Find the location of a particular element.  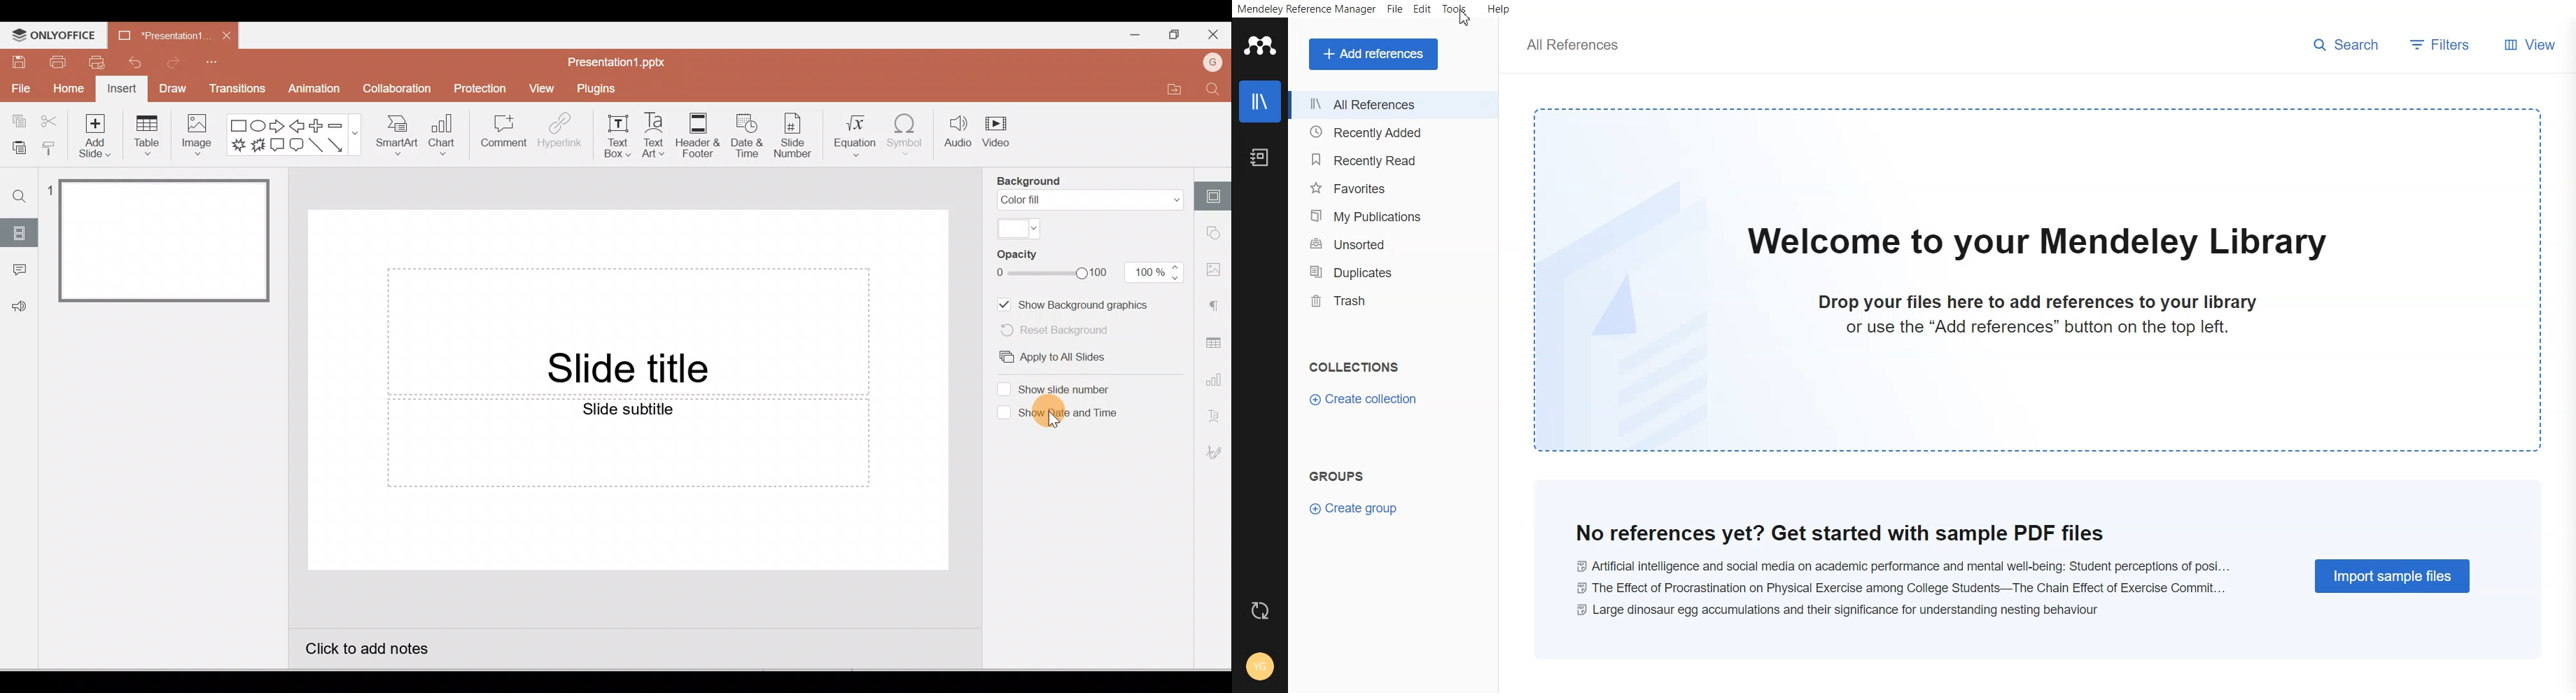

Explosion 2 is located at coordinates (257, 146).